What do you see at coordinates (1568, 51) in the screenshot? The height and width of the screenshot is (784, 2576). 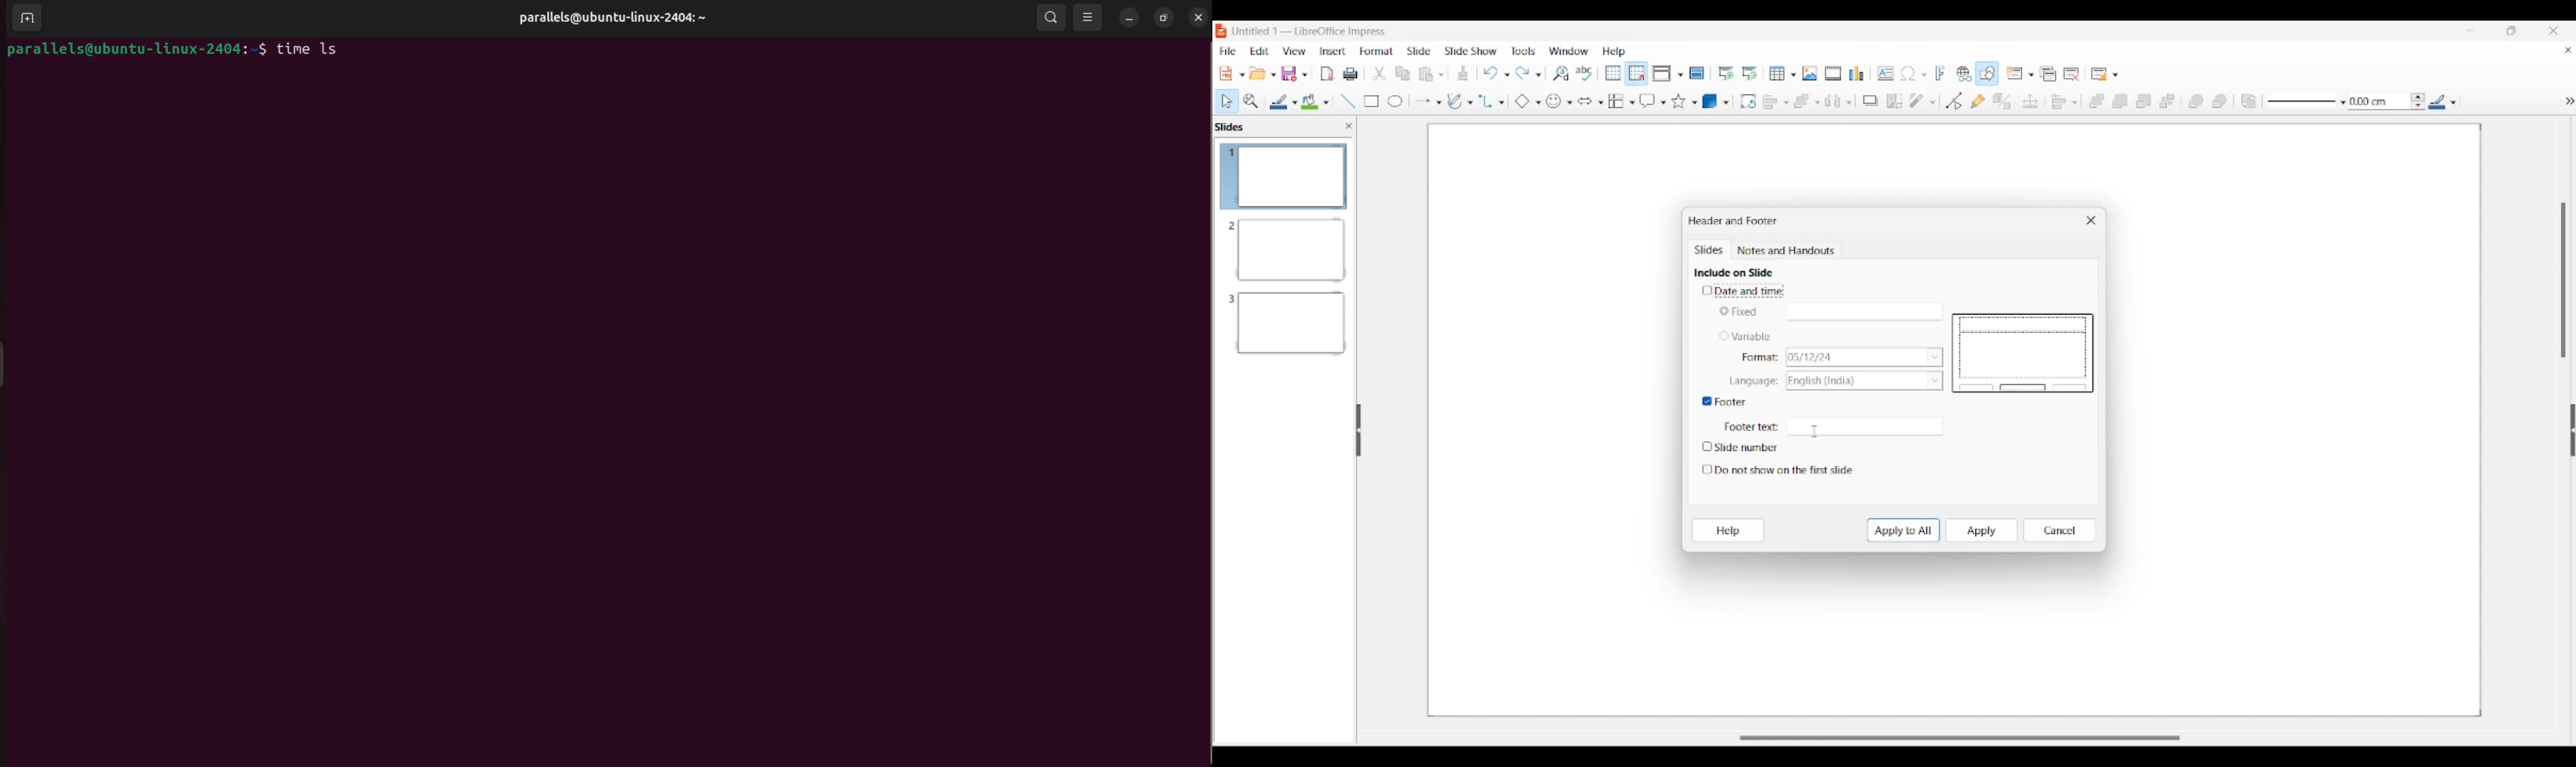 I see `Window menu` at bounding box center [1568, 51].